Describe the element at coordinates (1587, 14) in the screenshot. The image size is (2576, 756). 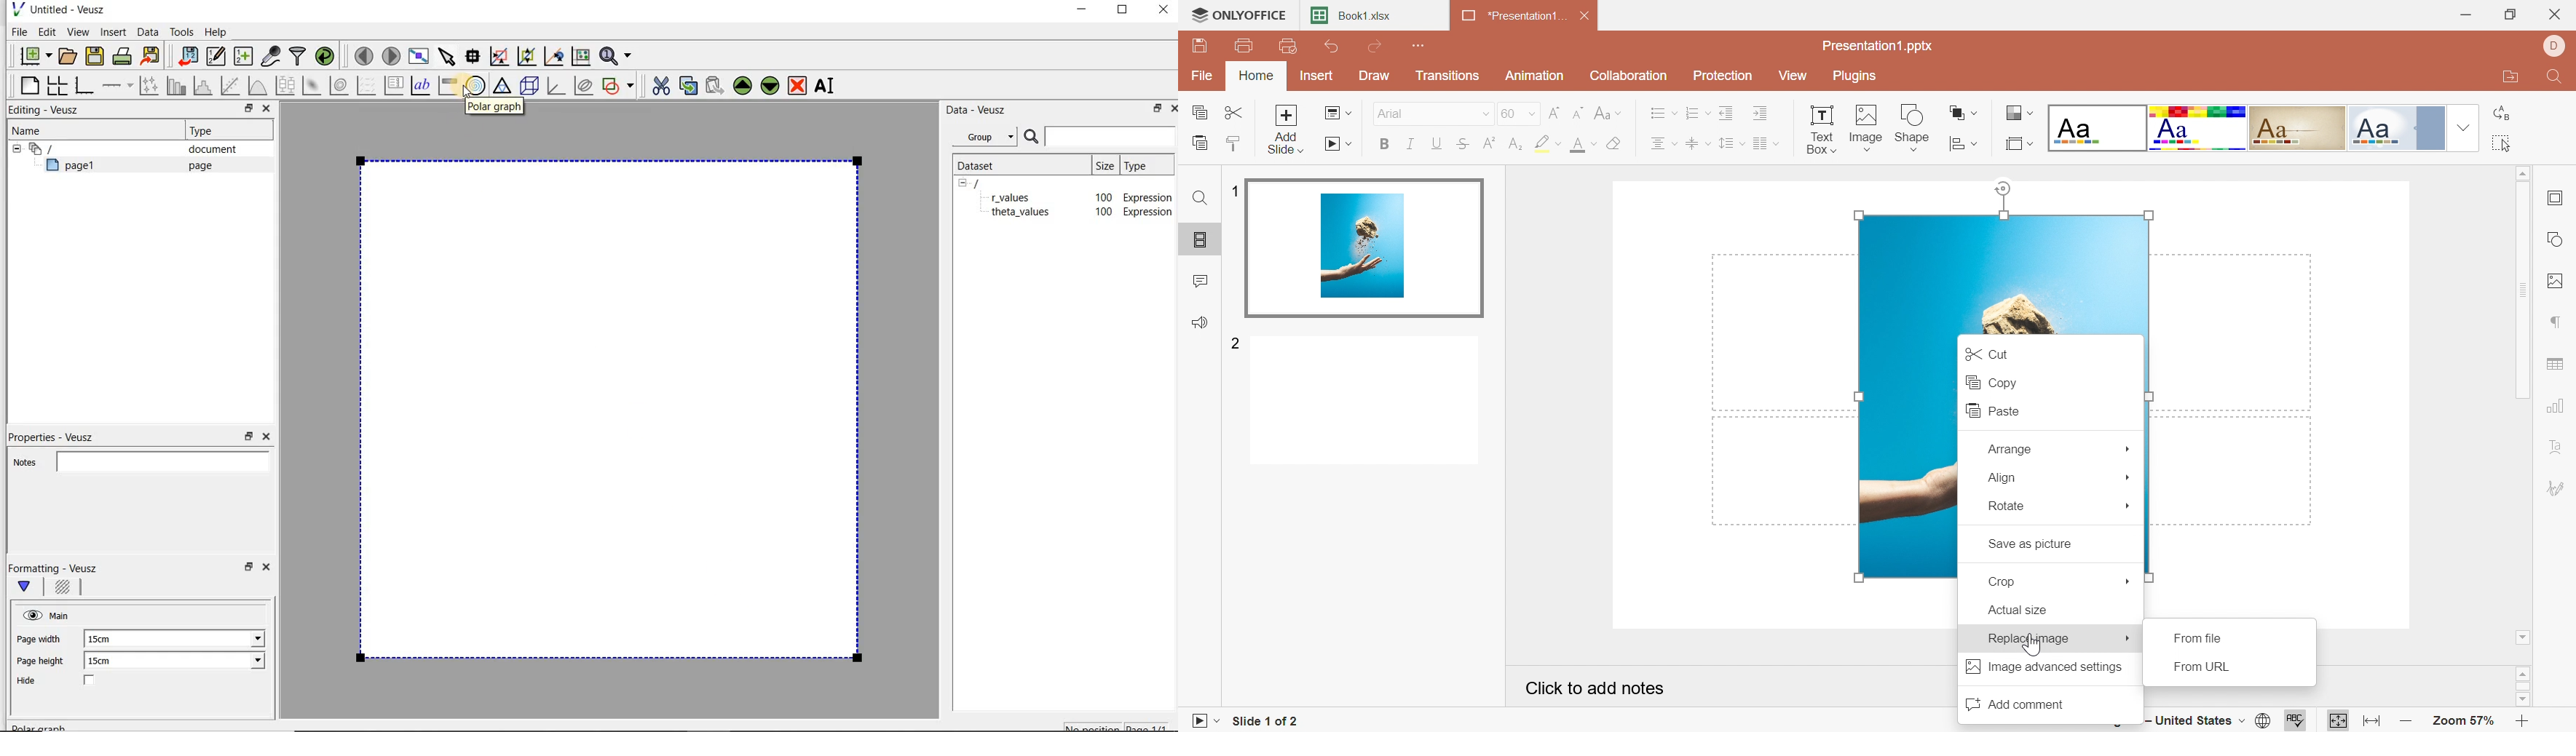
I see `Close` at that location.